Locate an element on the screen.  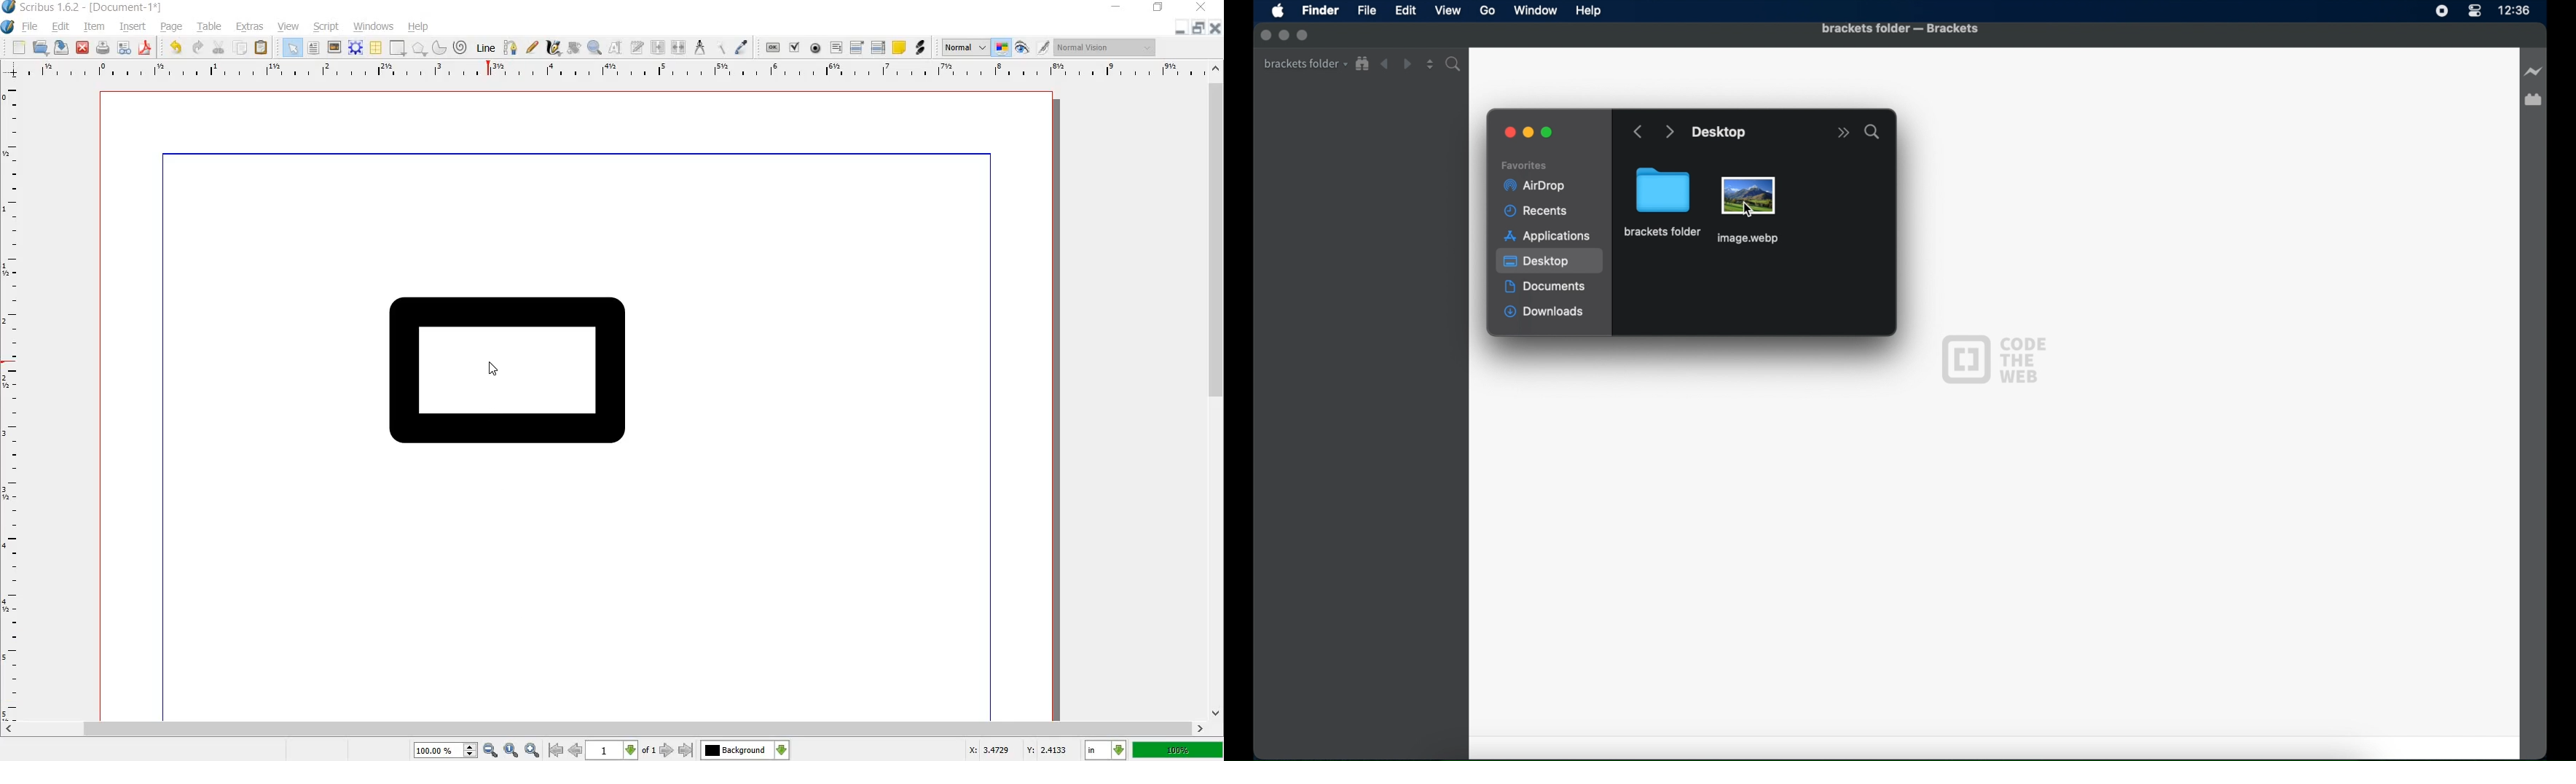
pdf radio button is located at coordinates (817, 48).